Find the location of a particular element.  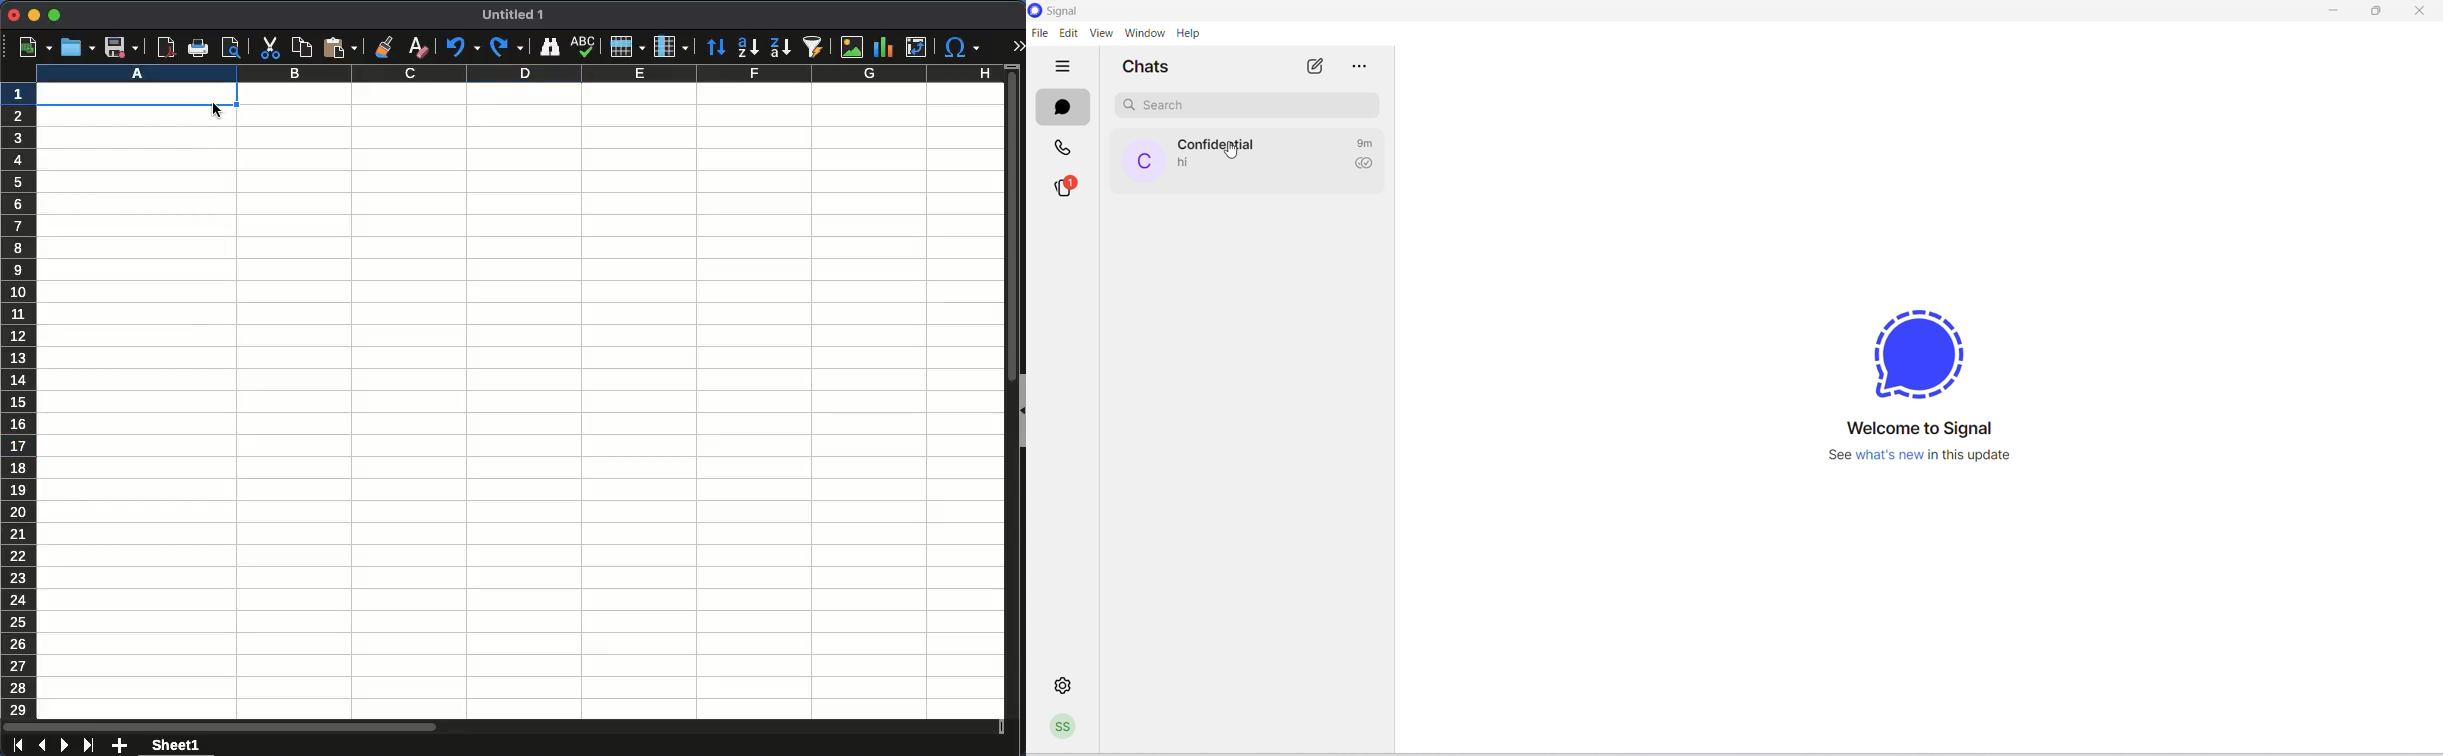

ascending is located at coordinates (747, 49).